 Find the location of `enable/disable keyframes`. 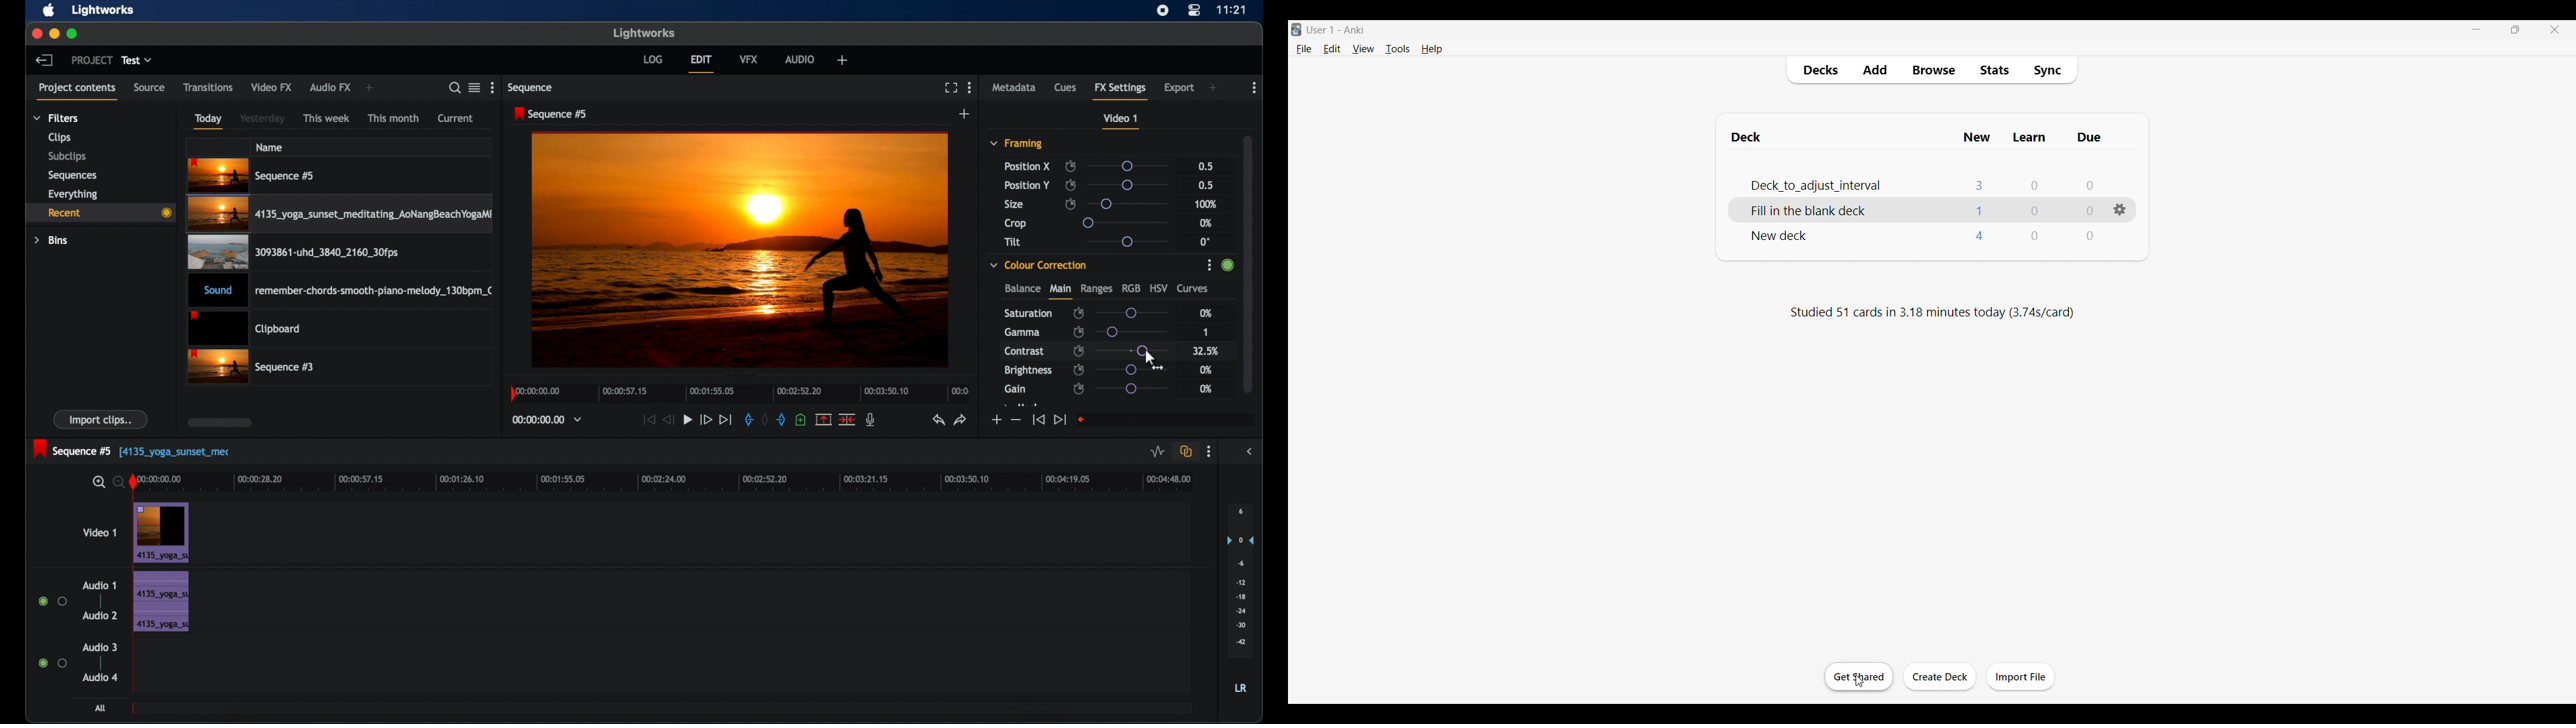

enable/disable keyframes is located at coordinates (1070, 166).